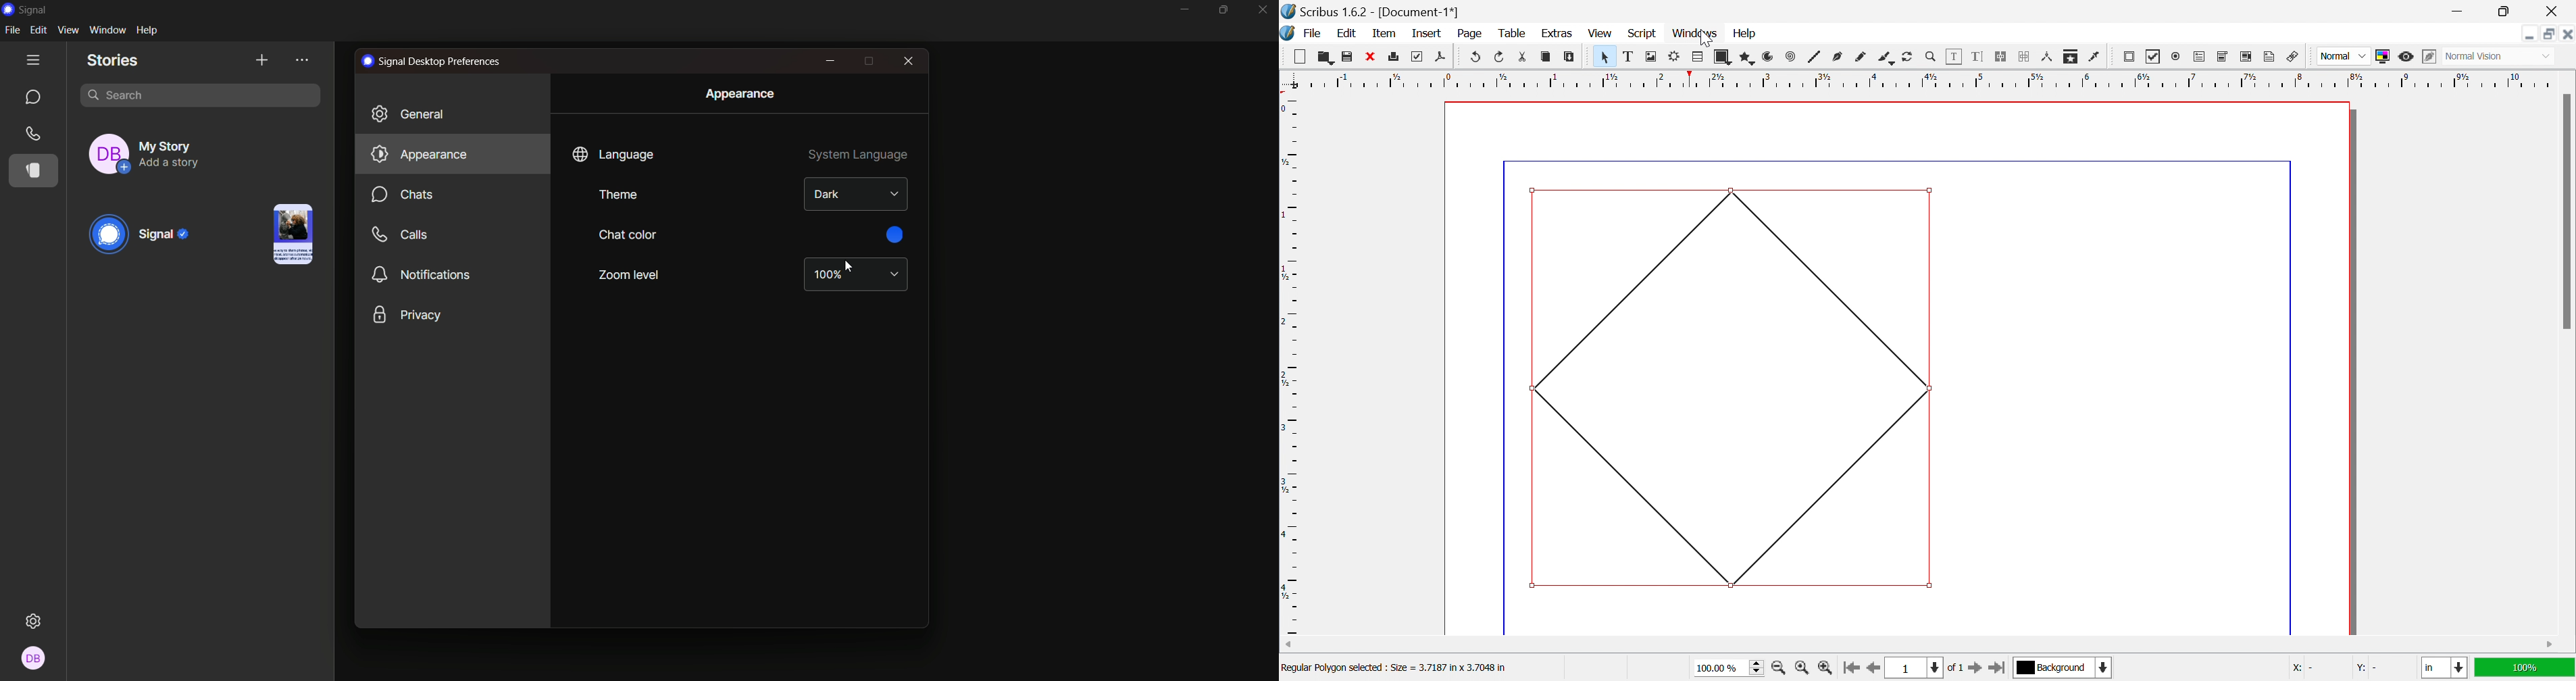  I want to click on chat, so click(32, 96).